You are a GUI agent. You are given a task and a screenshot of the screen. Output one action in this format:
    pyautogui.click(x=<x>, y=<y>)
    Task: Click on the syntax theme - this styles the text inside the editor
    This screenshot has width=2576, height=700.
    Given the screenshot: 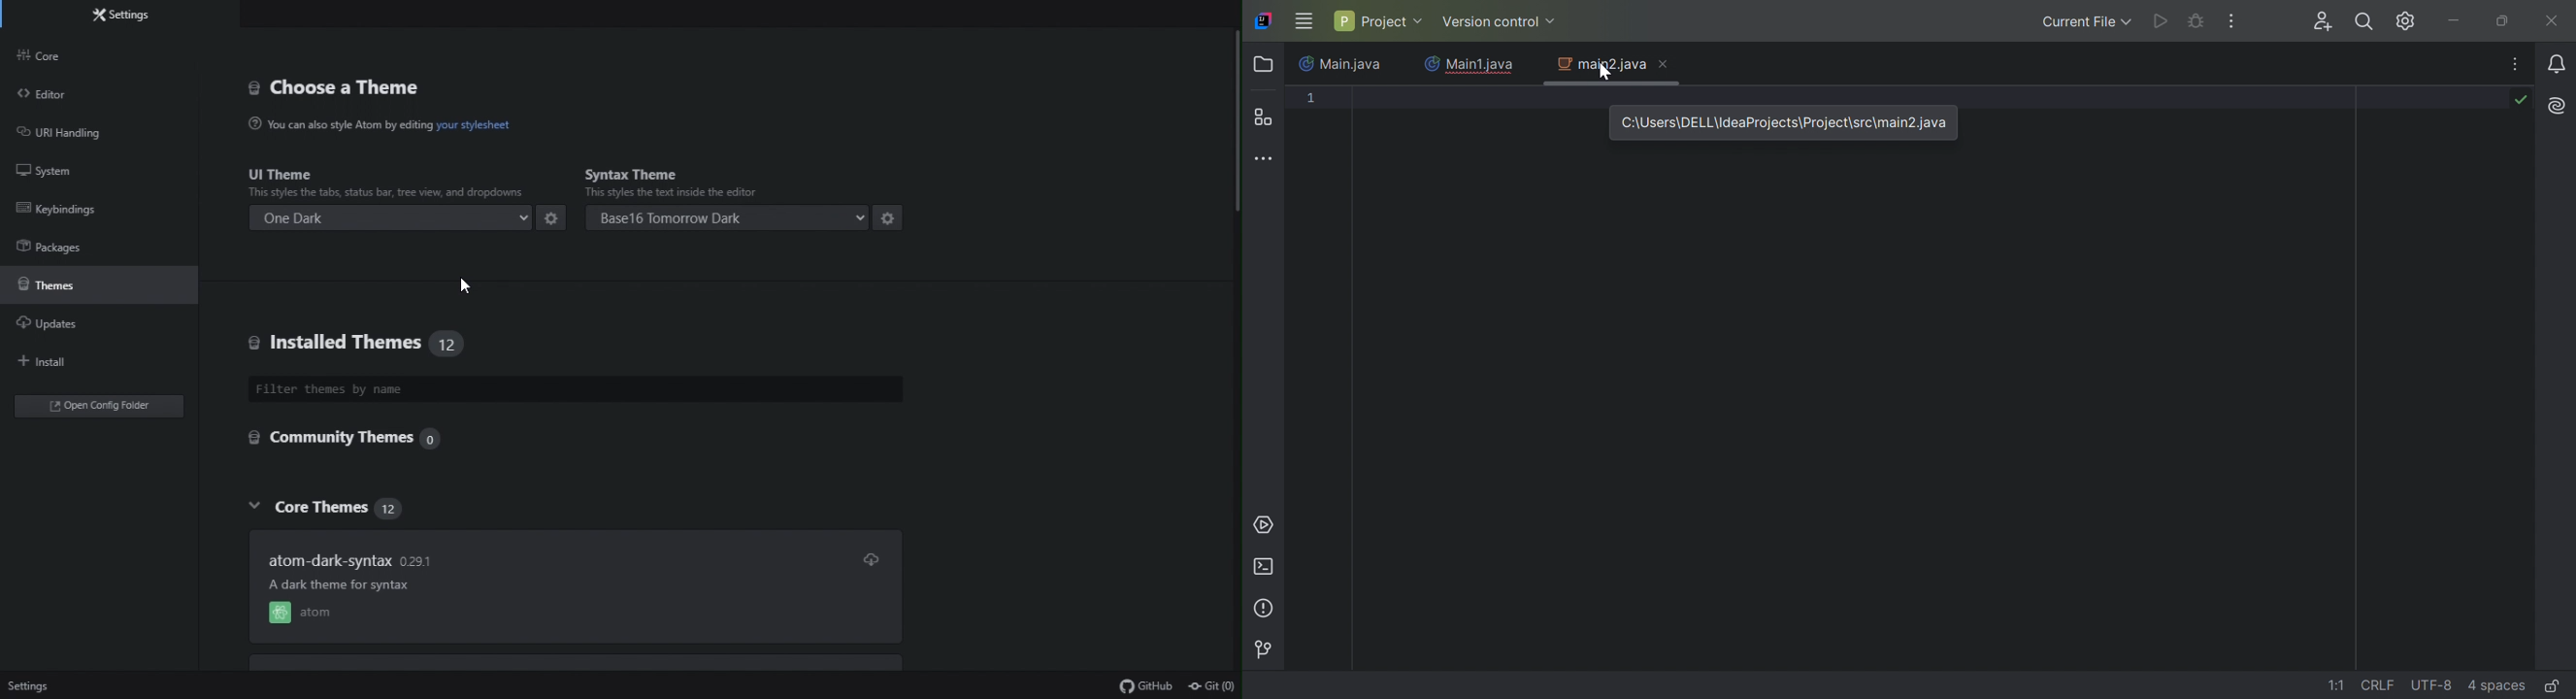 What is the action you would take?
    pyautogui.click(x=733, y=178)
    